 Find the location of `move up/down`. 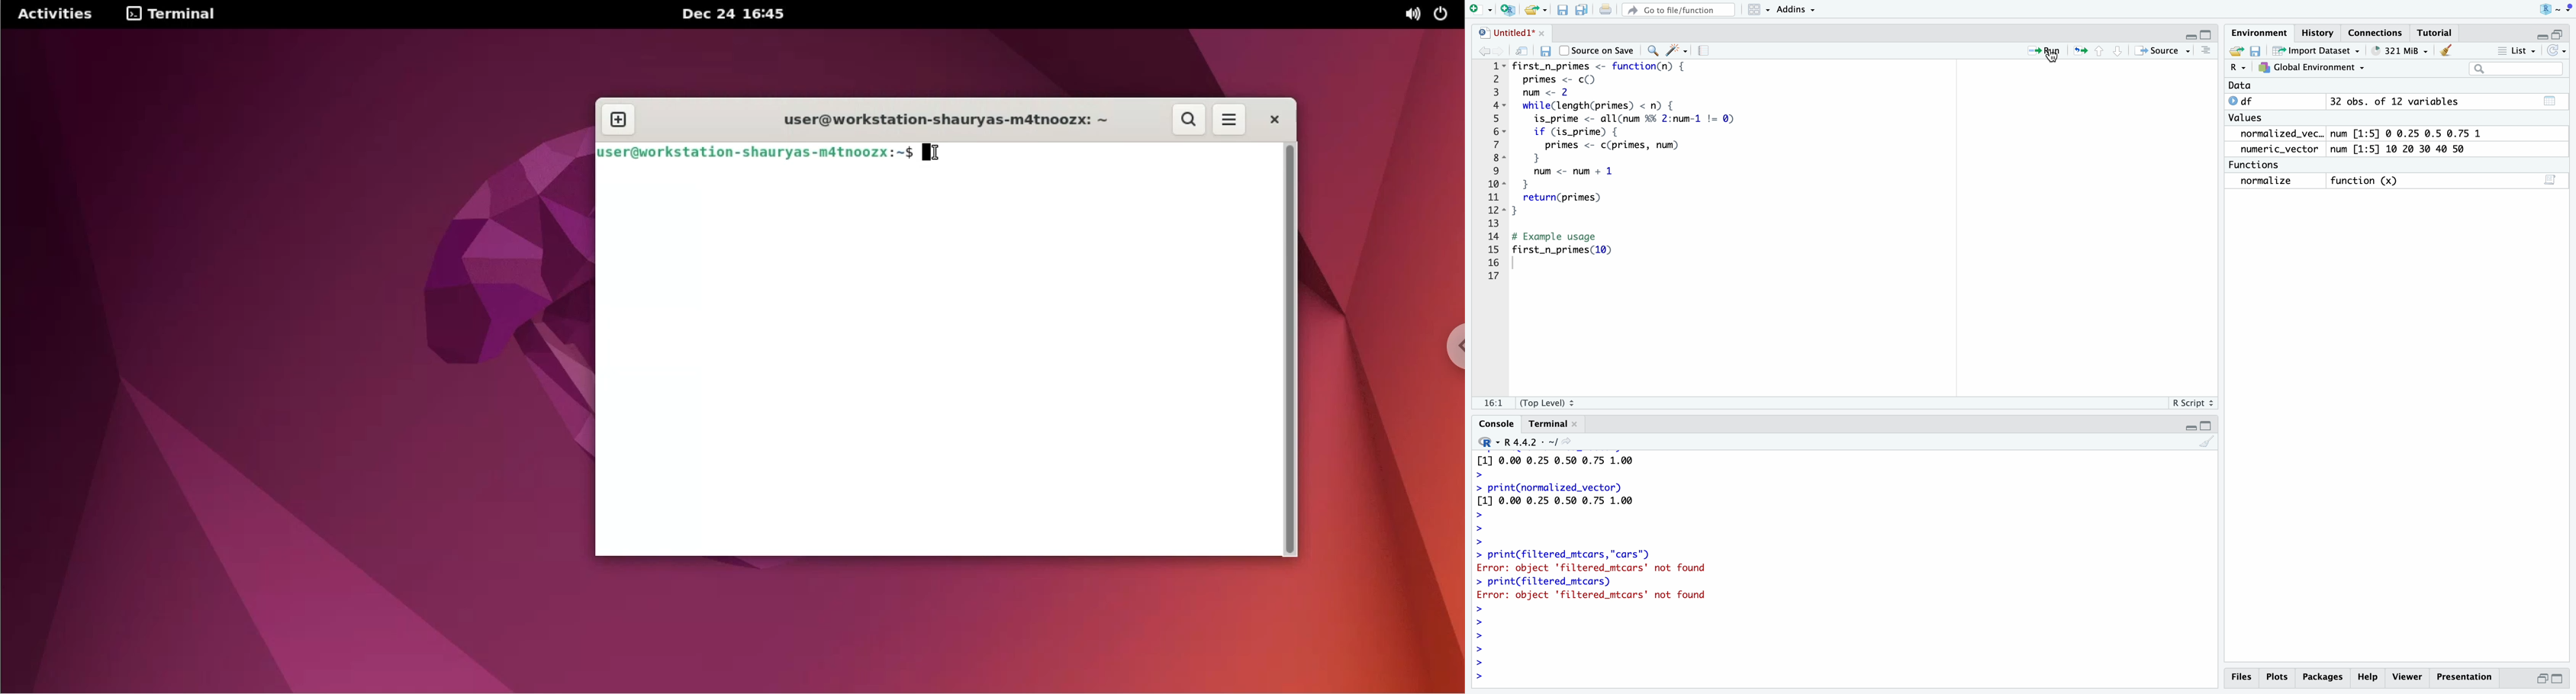

move up/down is located at coordinates (2112, 51).